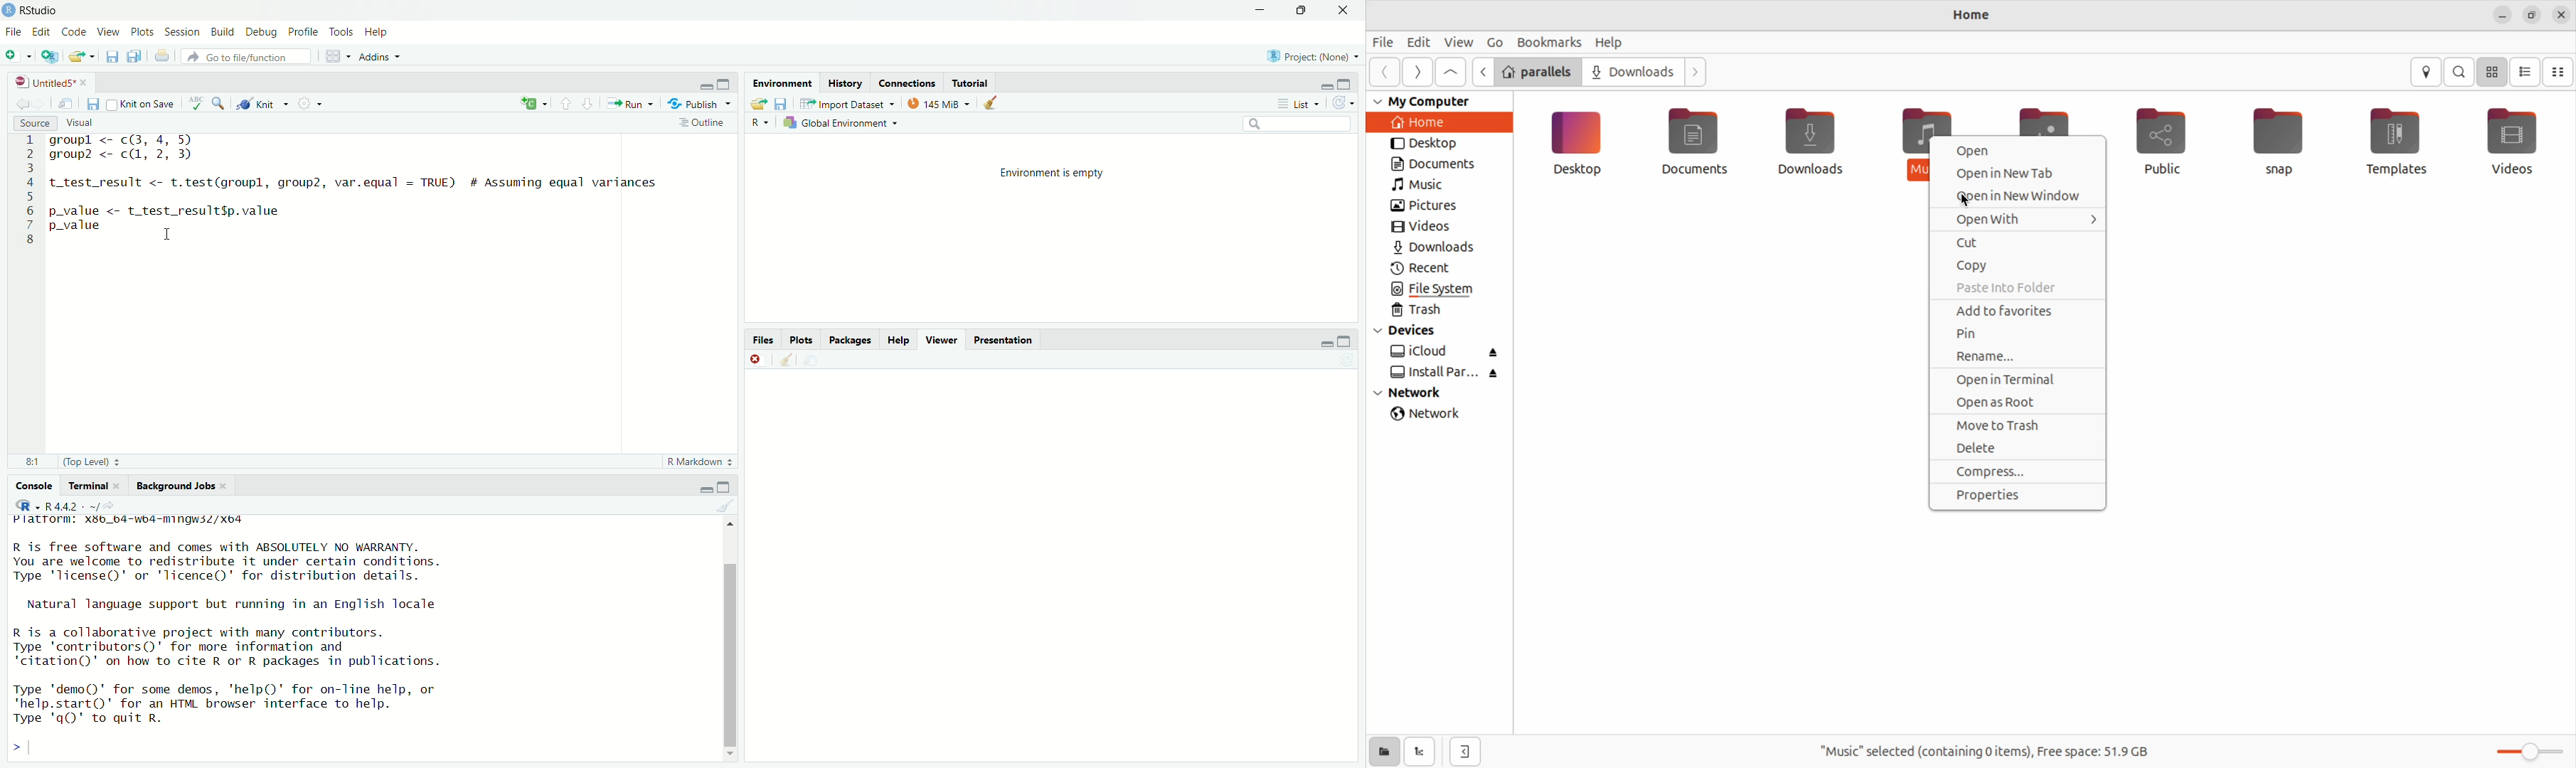  Describe the element at coordinates (727, 486) in the screenshot. I see `maximise` at that location.